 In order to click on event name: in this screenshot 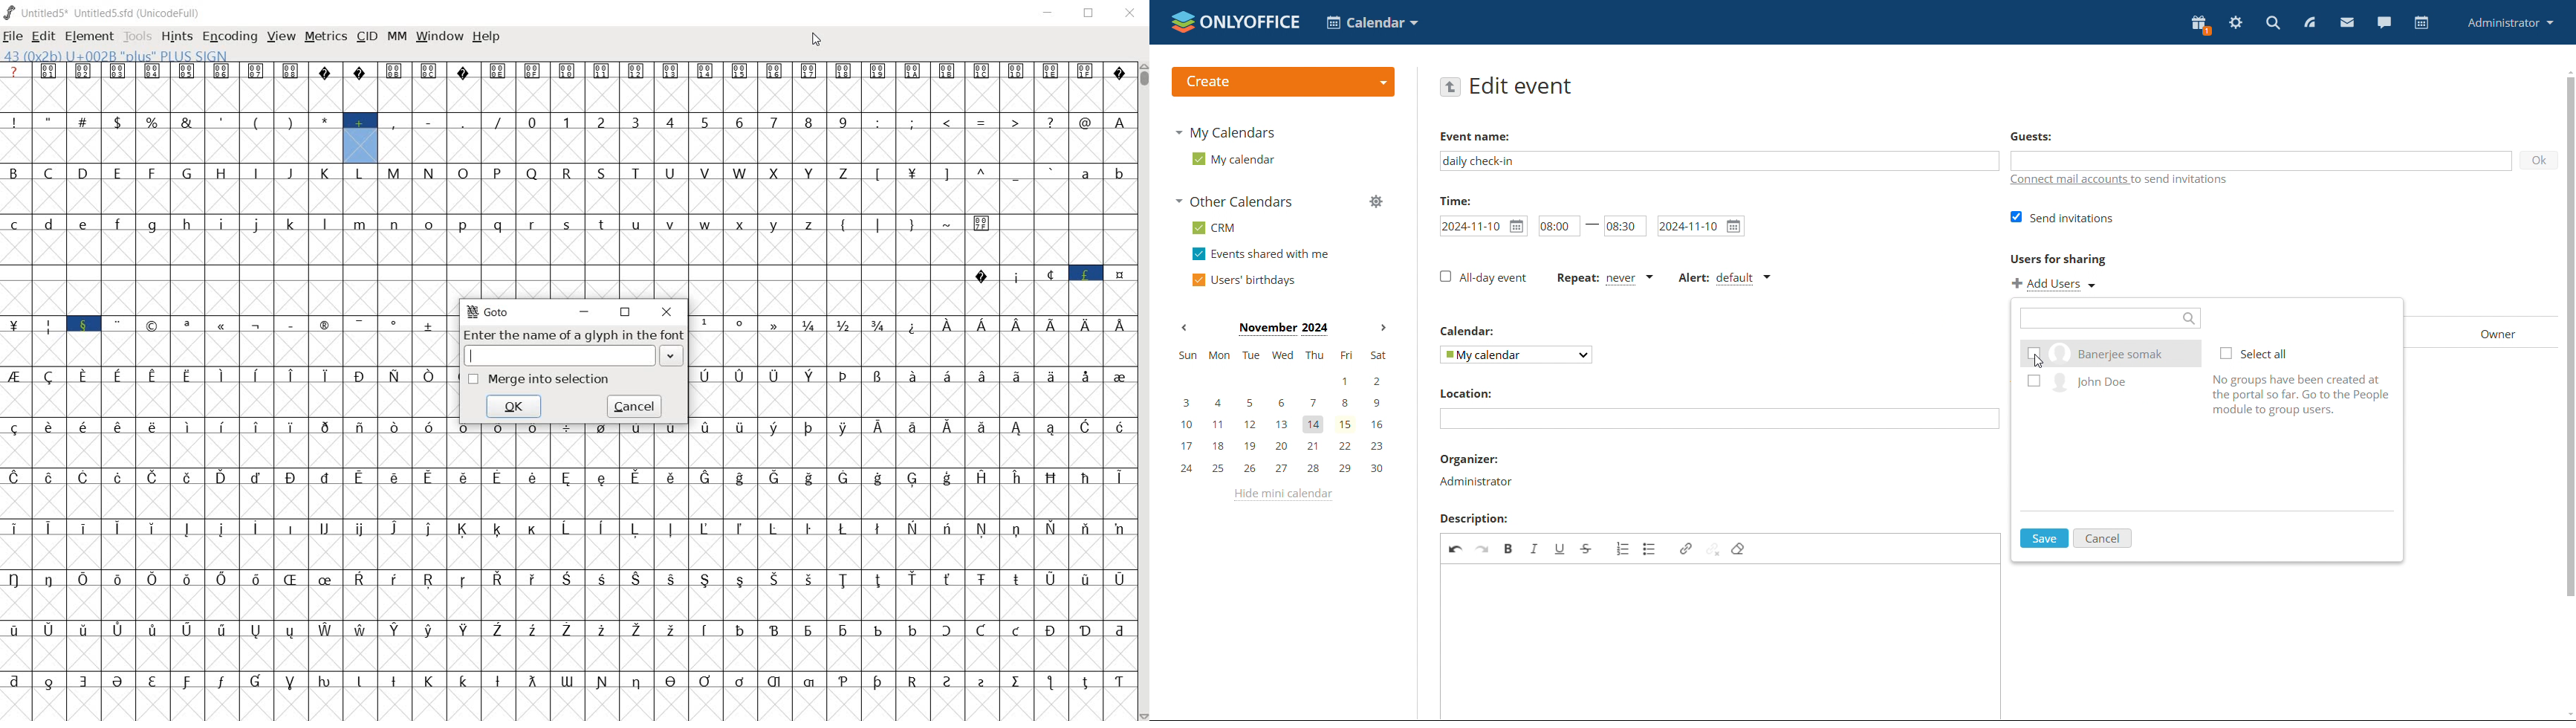, I will do `click(1487, 134)`.